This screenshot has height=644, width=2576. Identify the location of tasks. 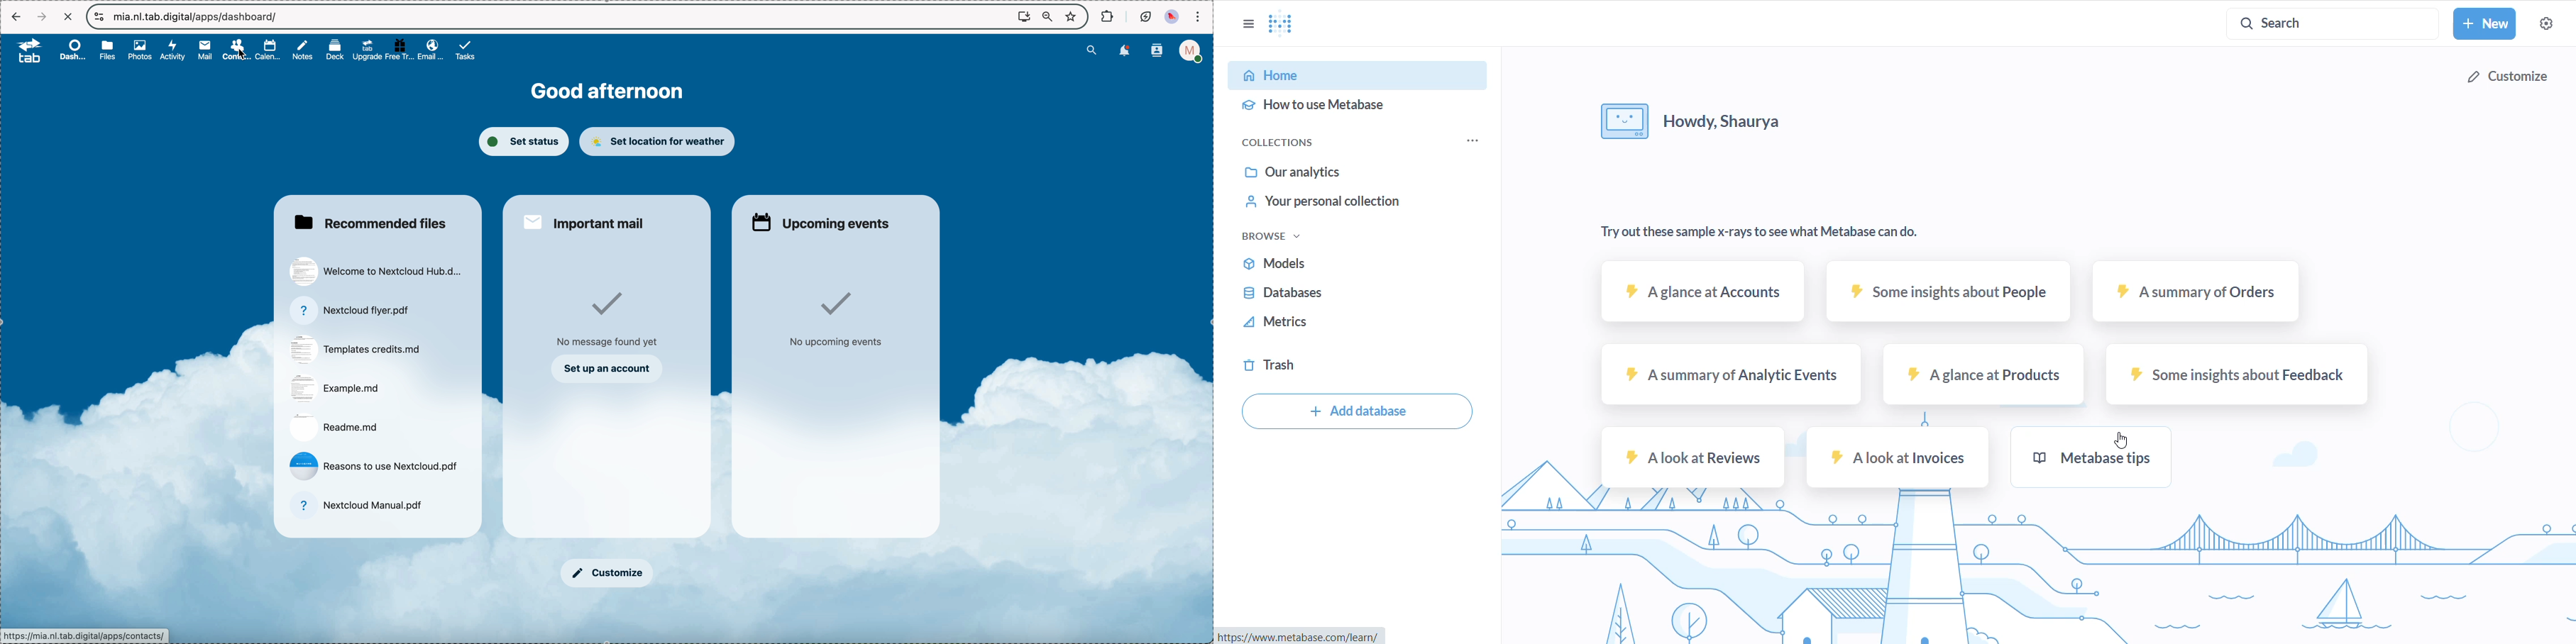
(469, 52).